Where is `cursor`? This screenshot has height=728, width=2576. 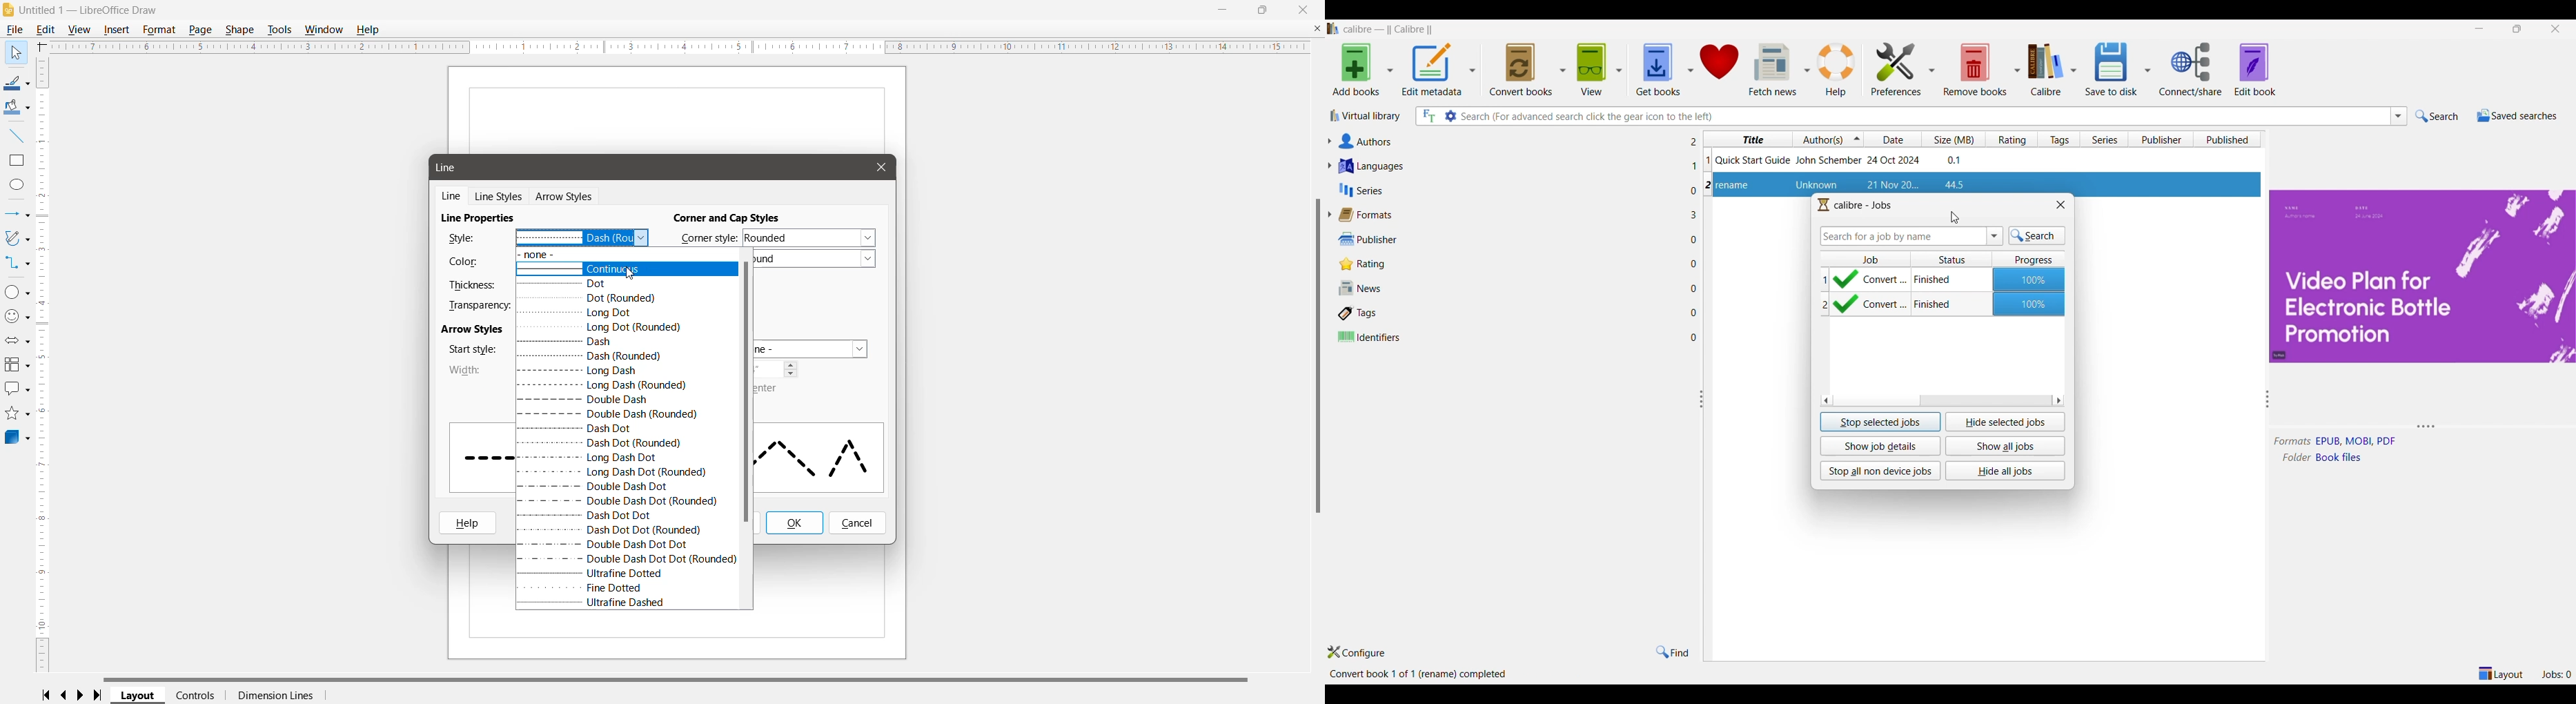
cursor is located at coordinates (1956, 218).